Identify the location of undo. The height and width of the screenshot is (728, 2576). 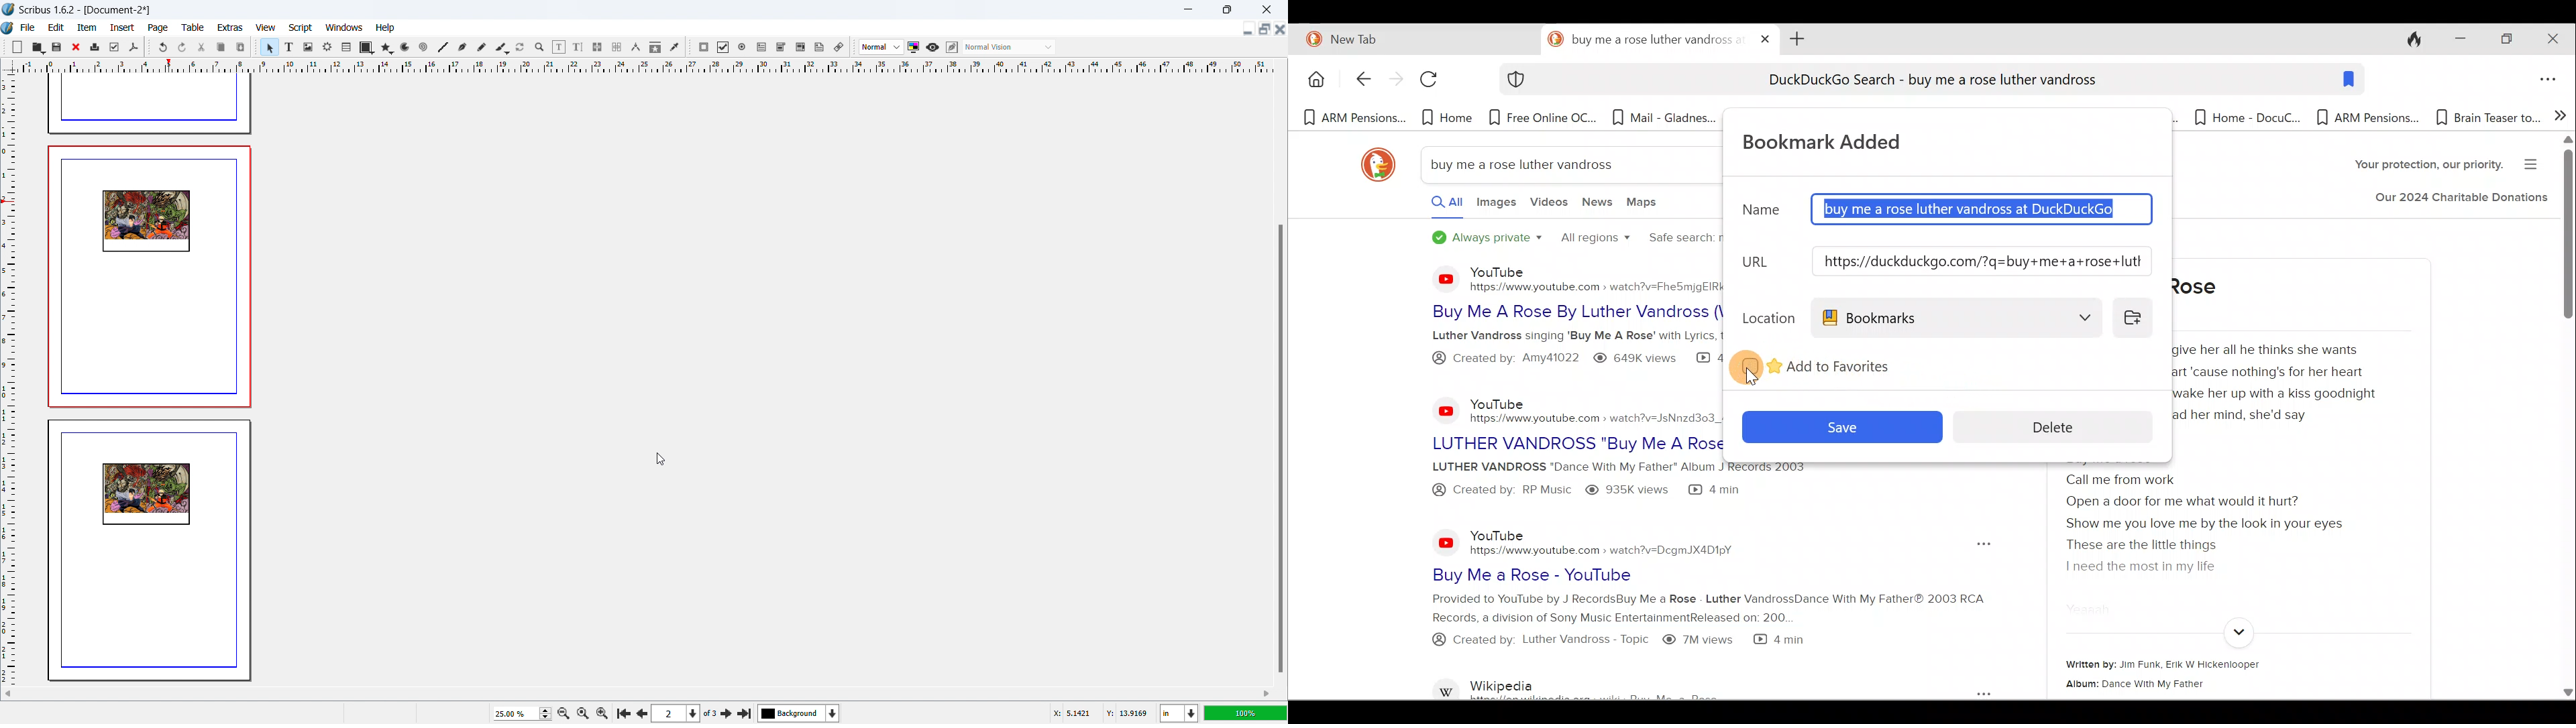
(164, 47).